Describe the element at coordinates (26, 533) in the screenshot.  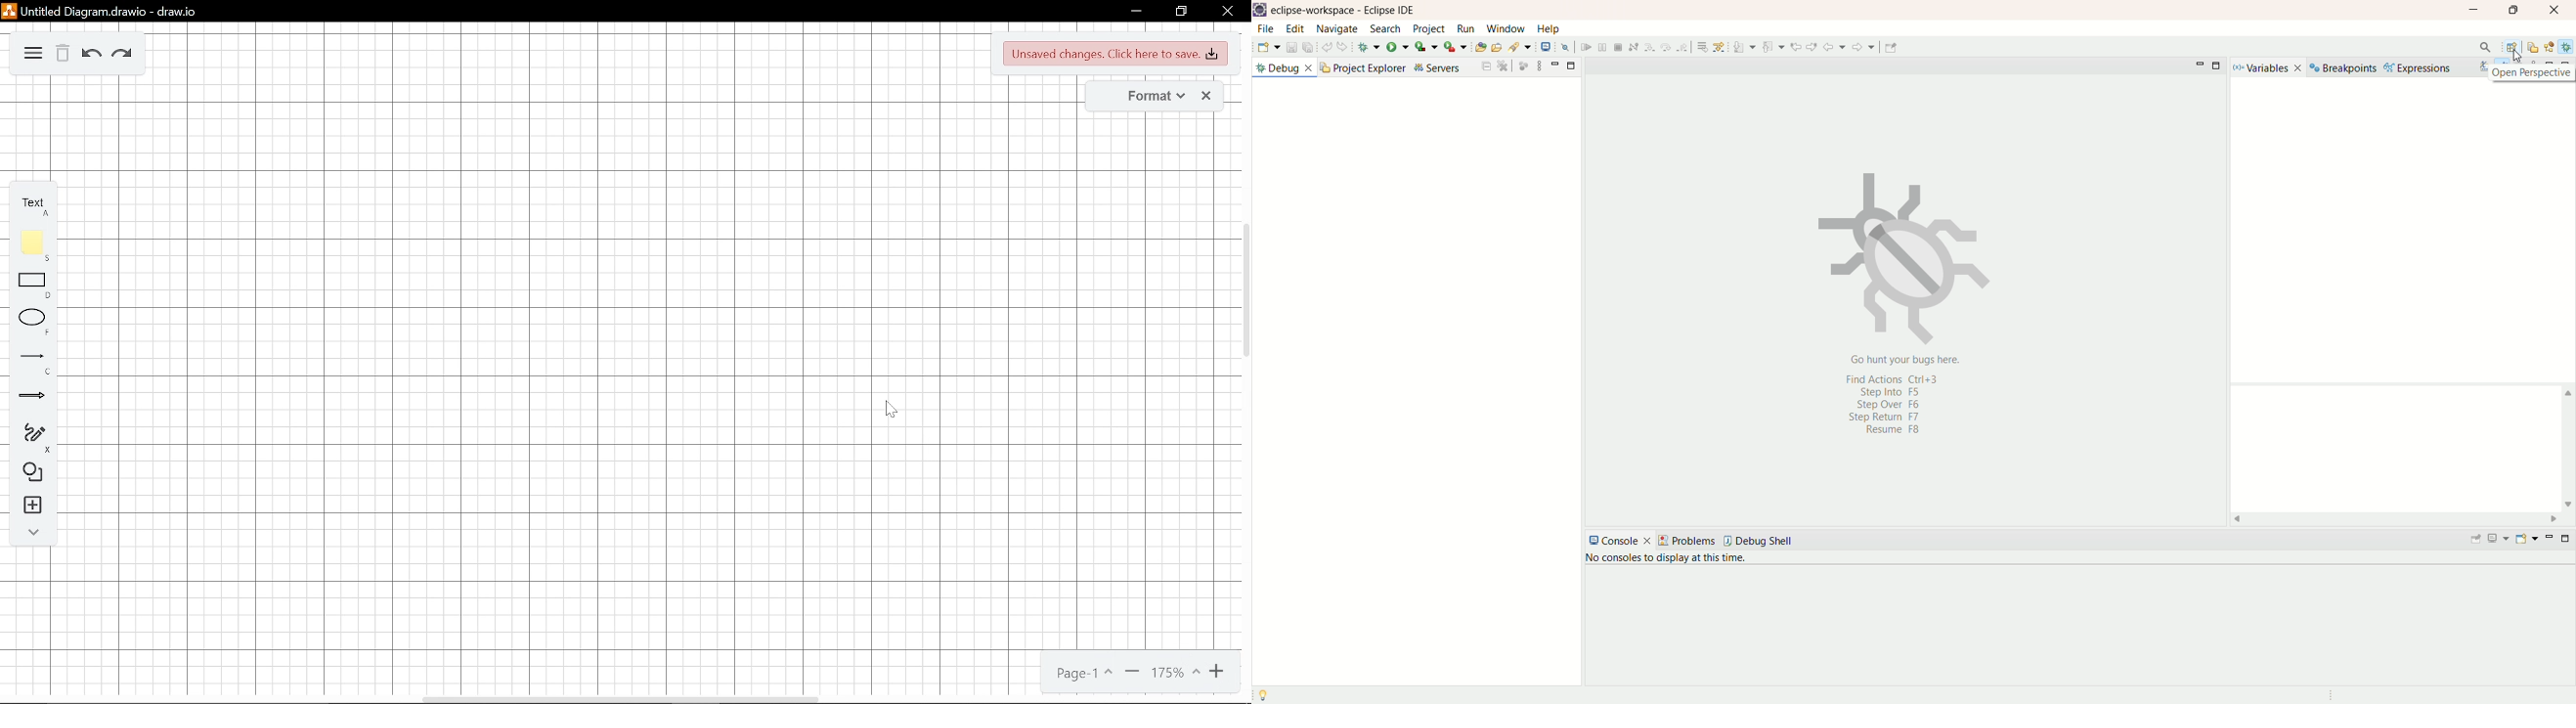
I see `collapse` at that location.